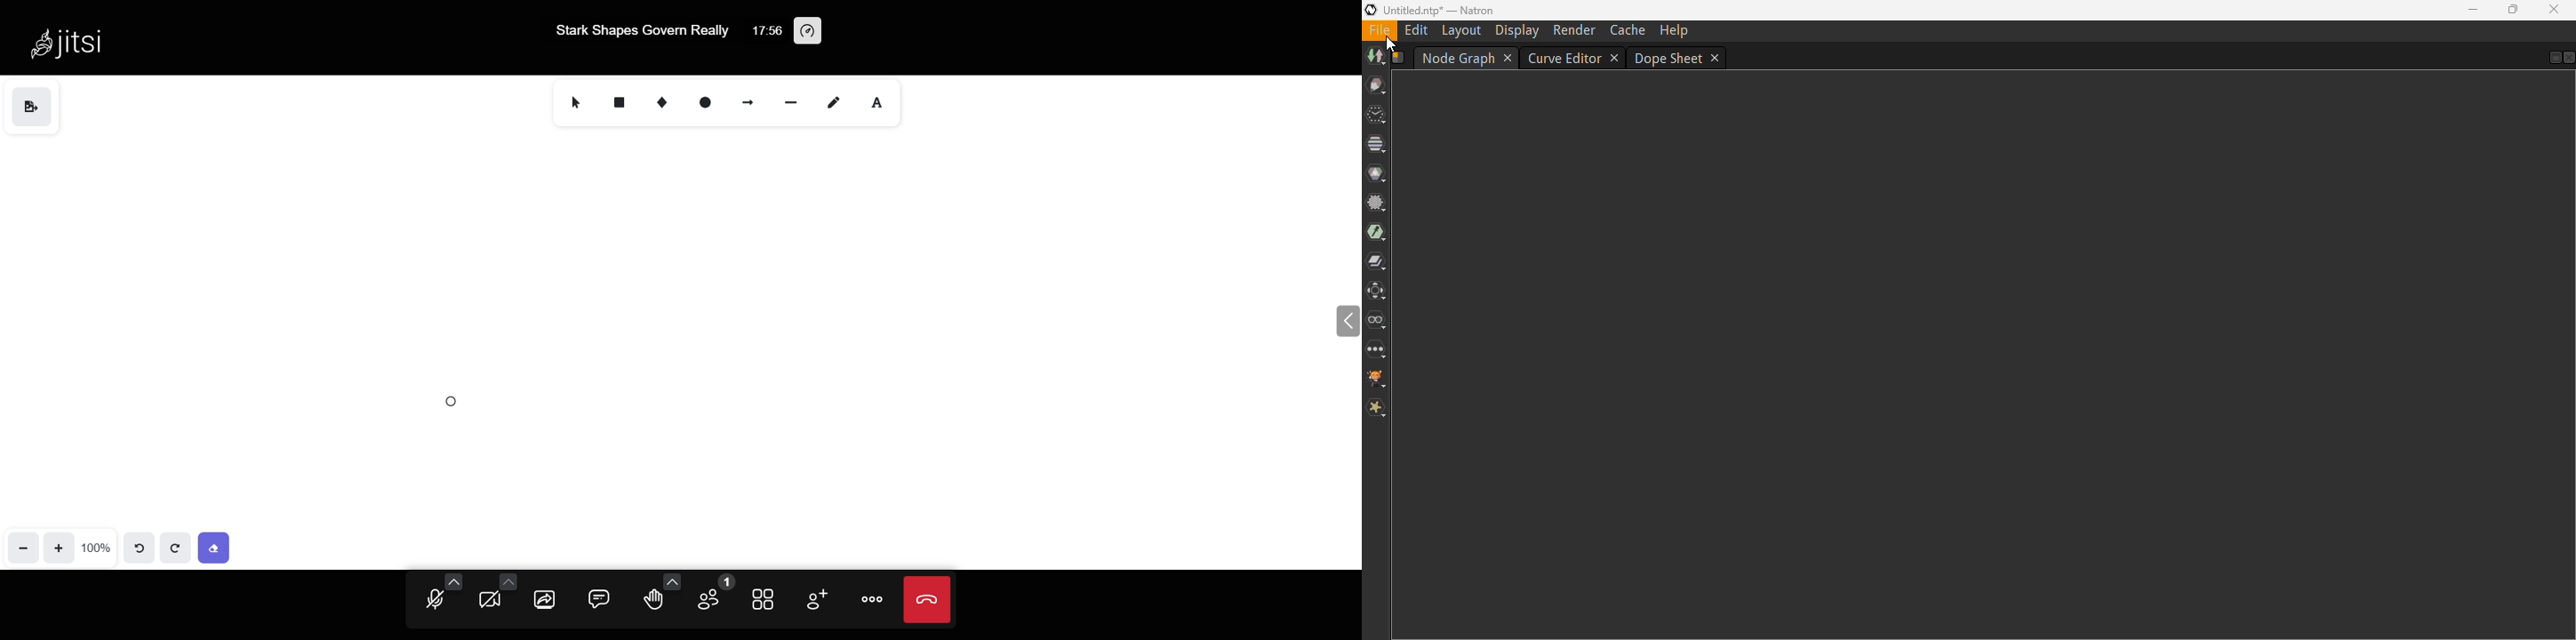 The width and height of the screenshot is (2576, 644). I want to click on ellipse, so click(704, 102).